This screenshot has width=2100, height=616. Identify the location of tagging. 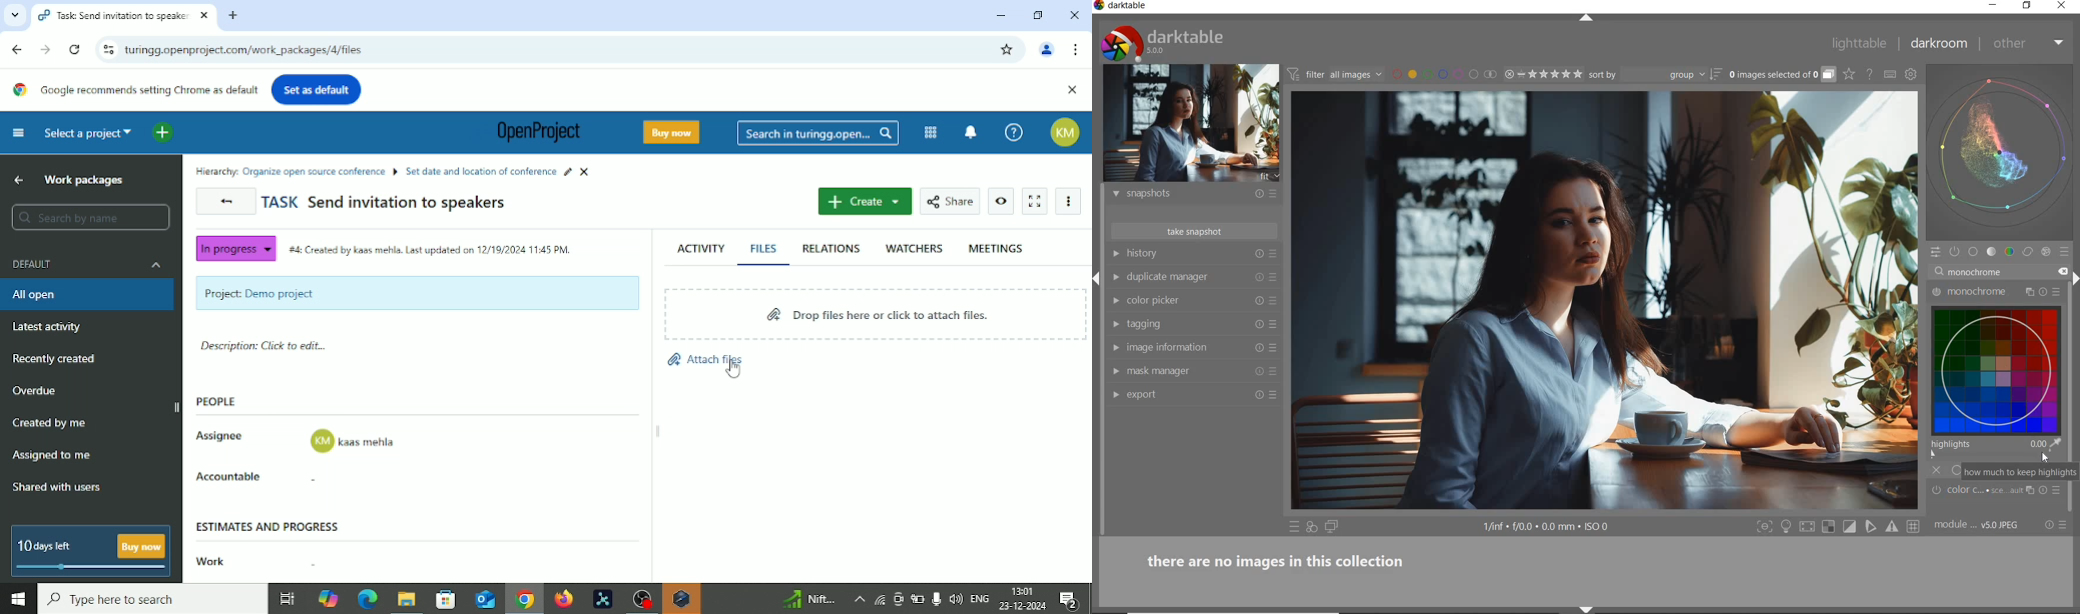
(1184, 324).